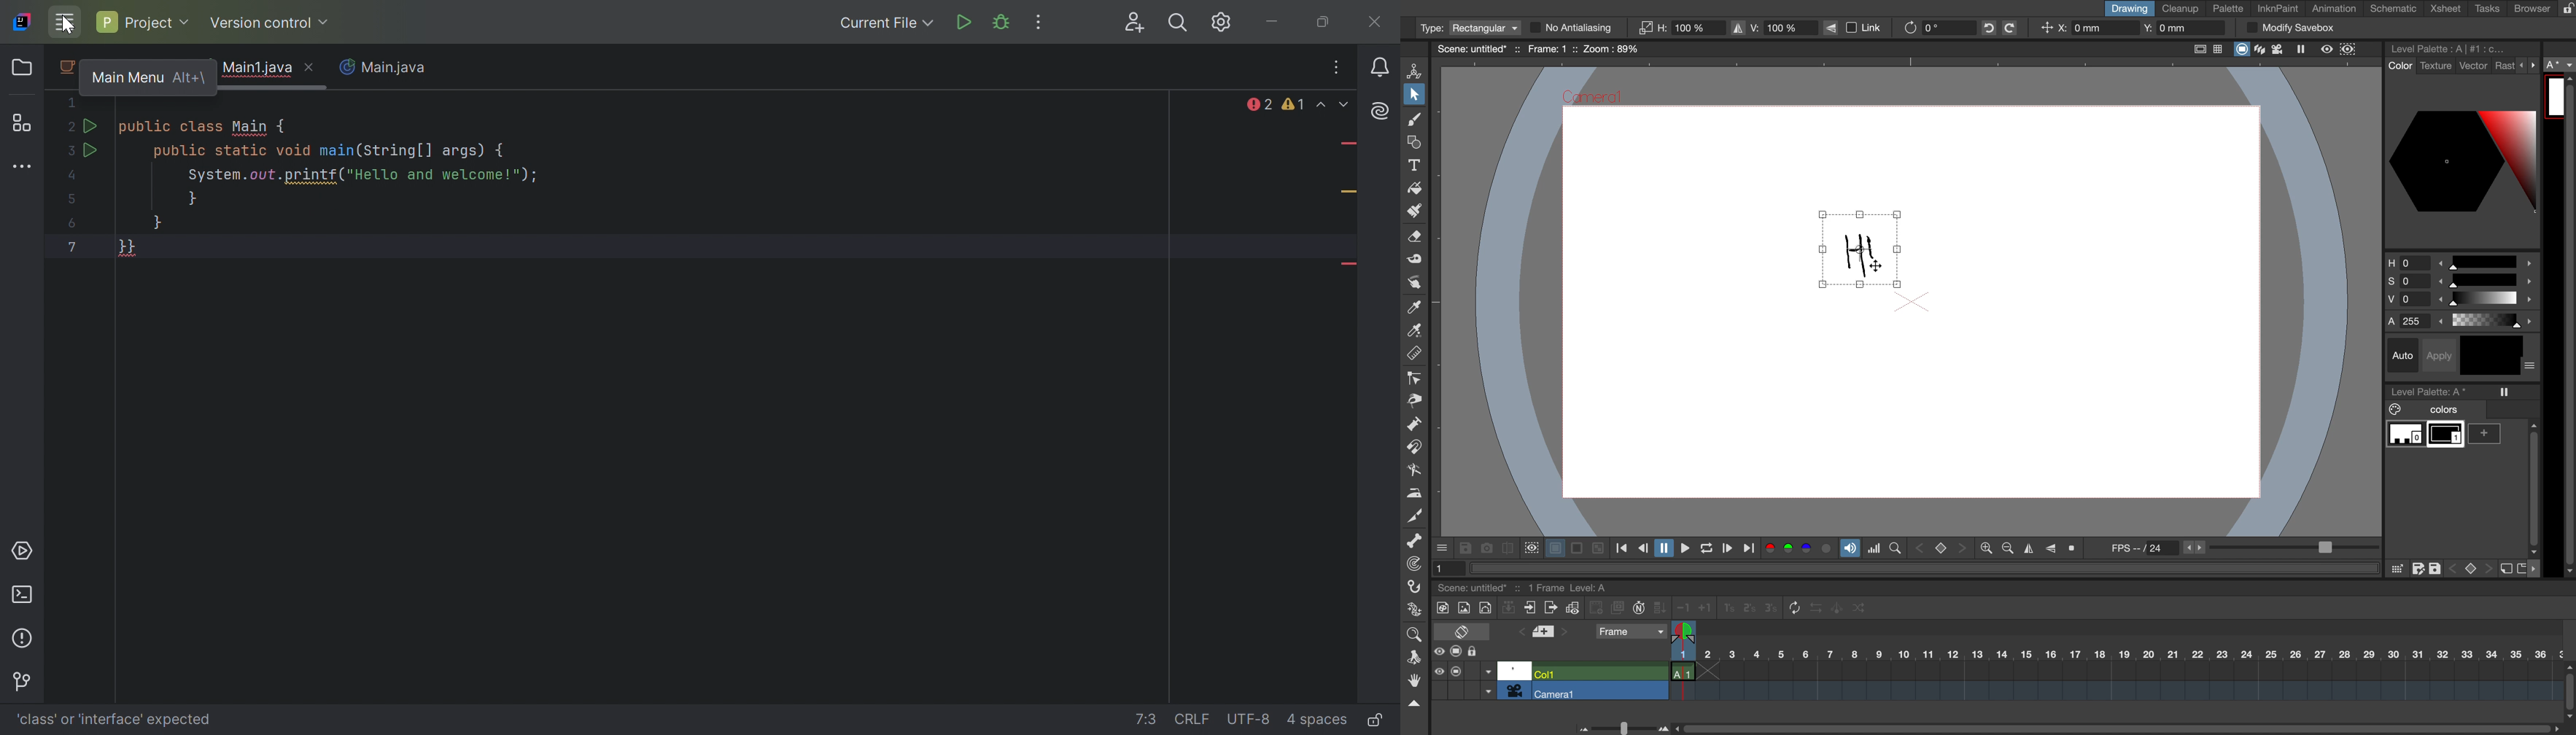  Describe the element at coordinates (2241, 50) in the screenshot. I see `camera stand view` at that location.